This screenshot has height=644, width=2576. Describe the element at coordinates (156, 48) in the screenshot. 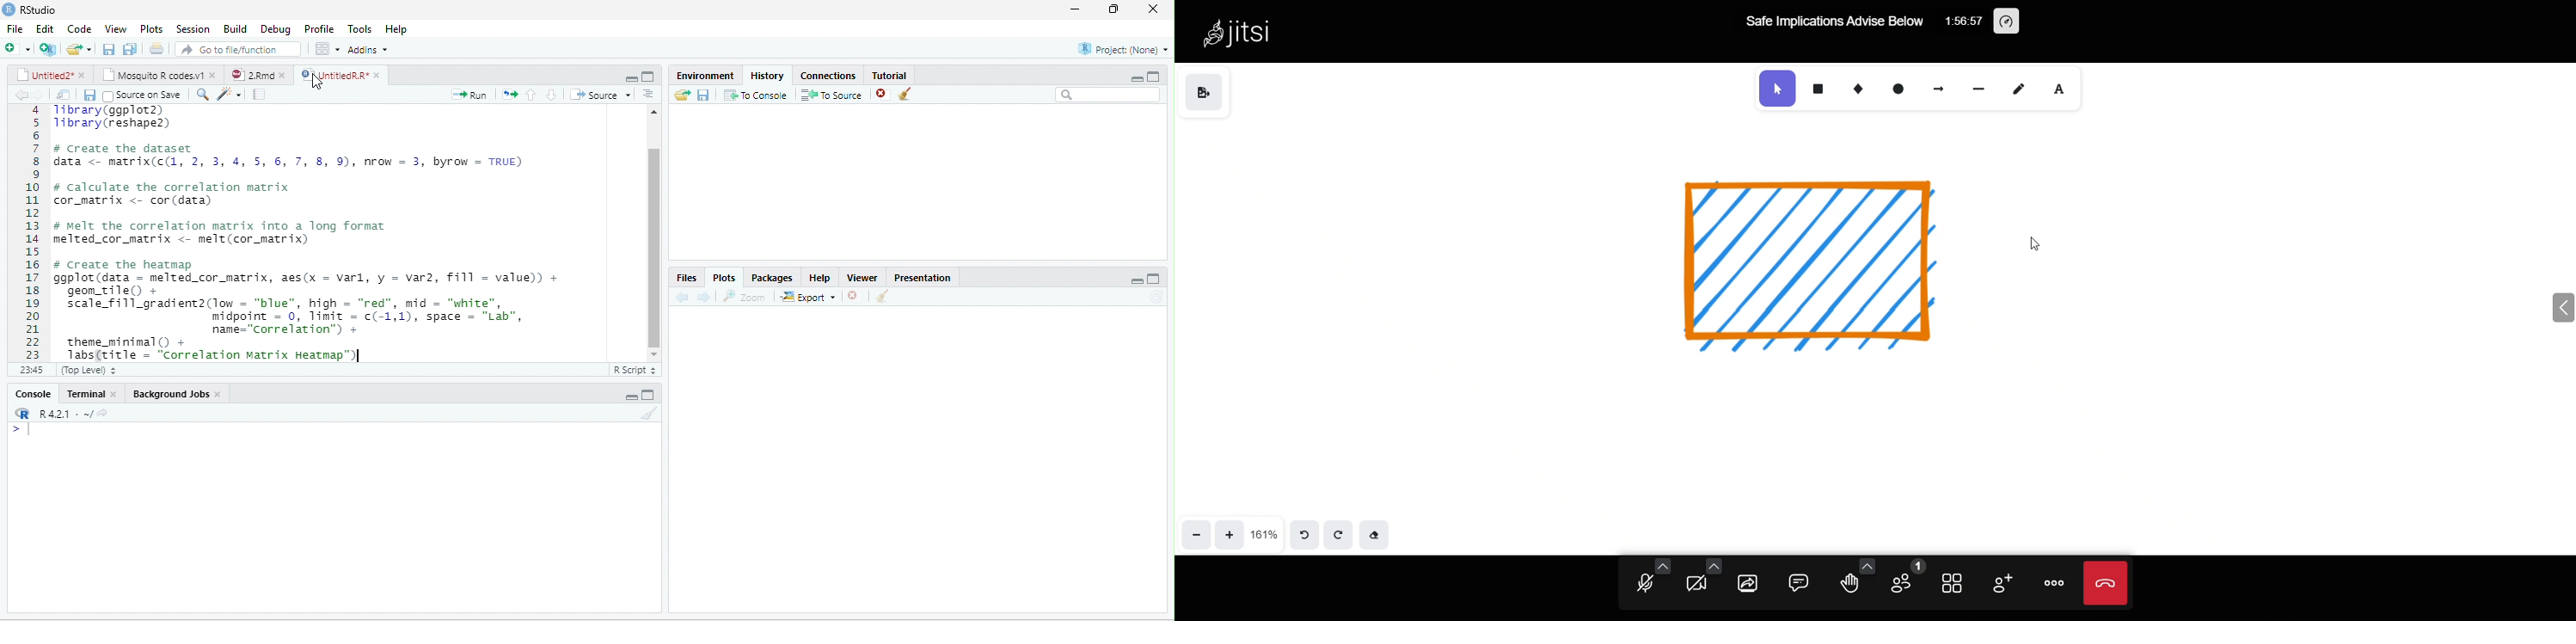

I see `document` at that location.